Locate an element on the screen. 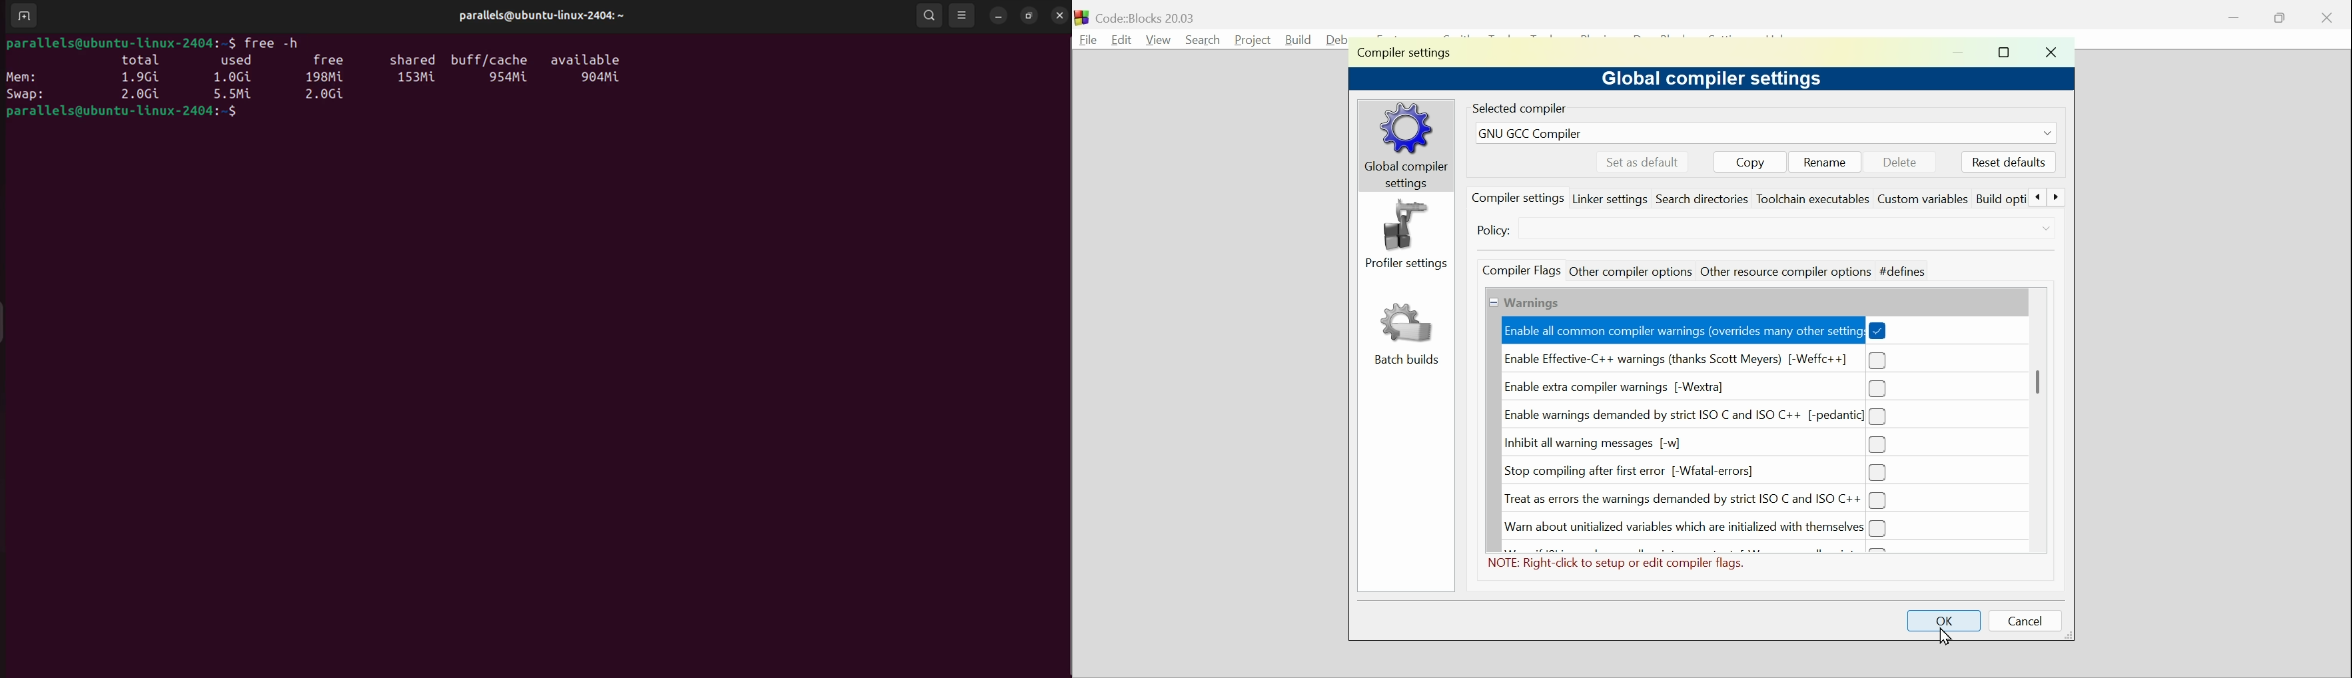 Image resolution: width=2352 pixels, height=700 pixels. (un)check Enable all common compiler warnings is located at coordinates (1696, 331).